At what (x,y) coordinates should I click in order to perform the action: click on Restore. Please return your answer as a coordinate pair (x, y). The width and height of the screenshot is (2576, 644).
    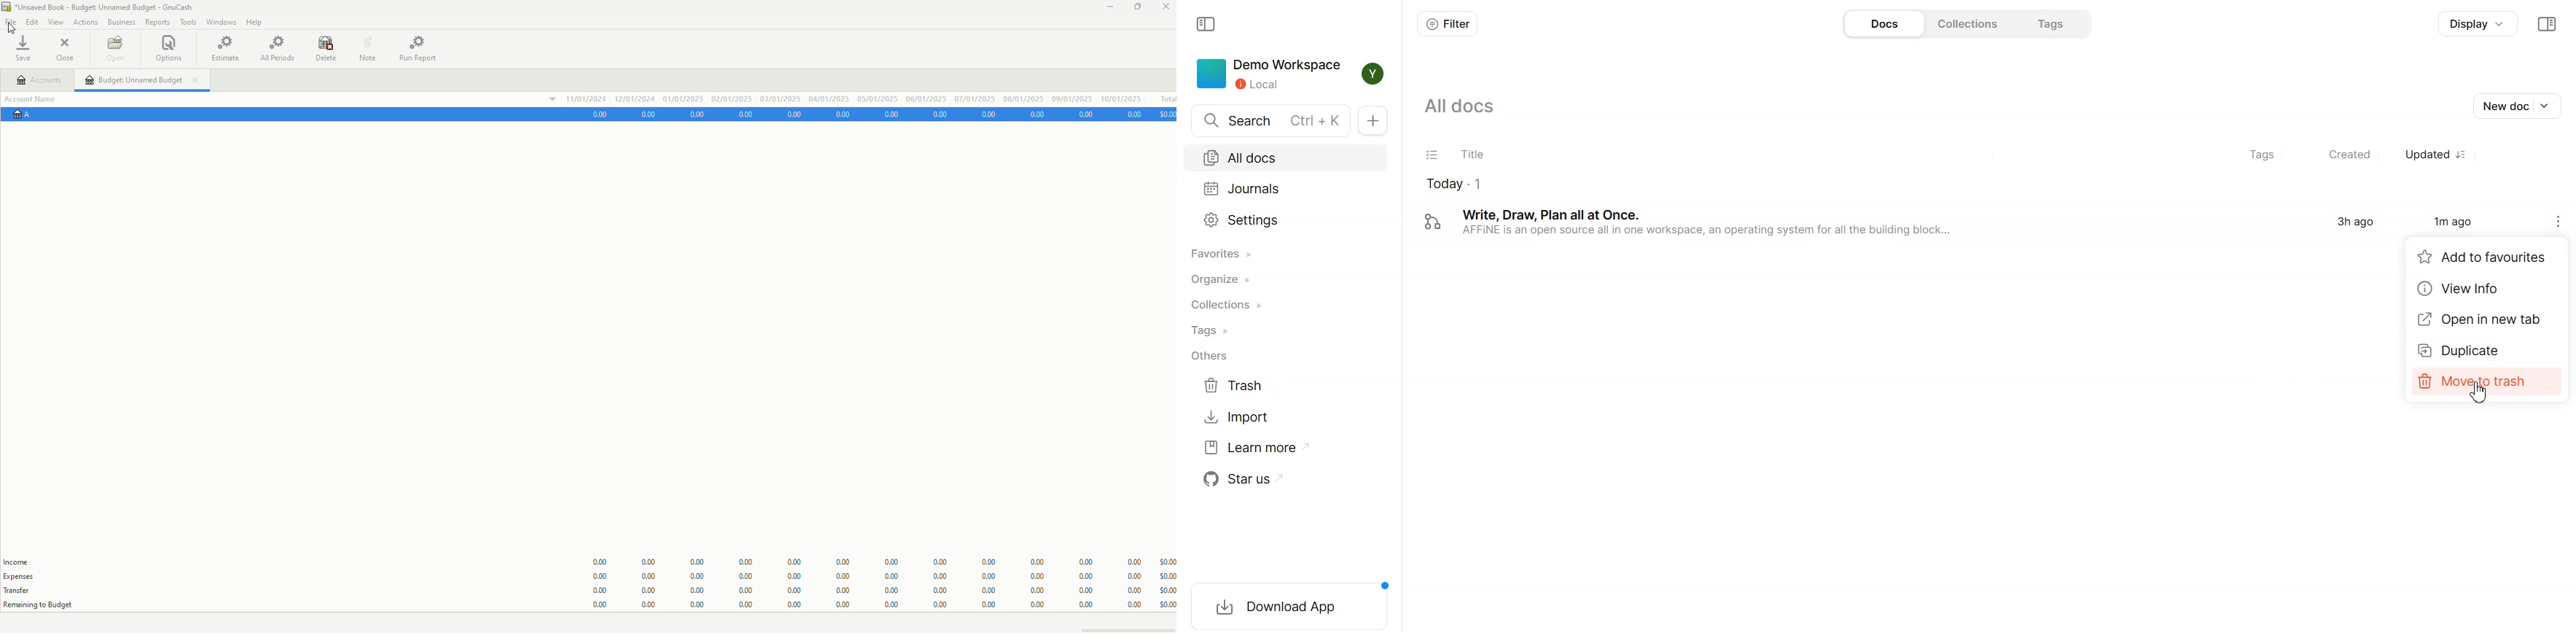
    Looking at the image, I should click on (1139, 8).